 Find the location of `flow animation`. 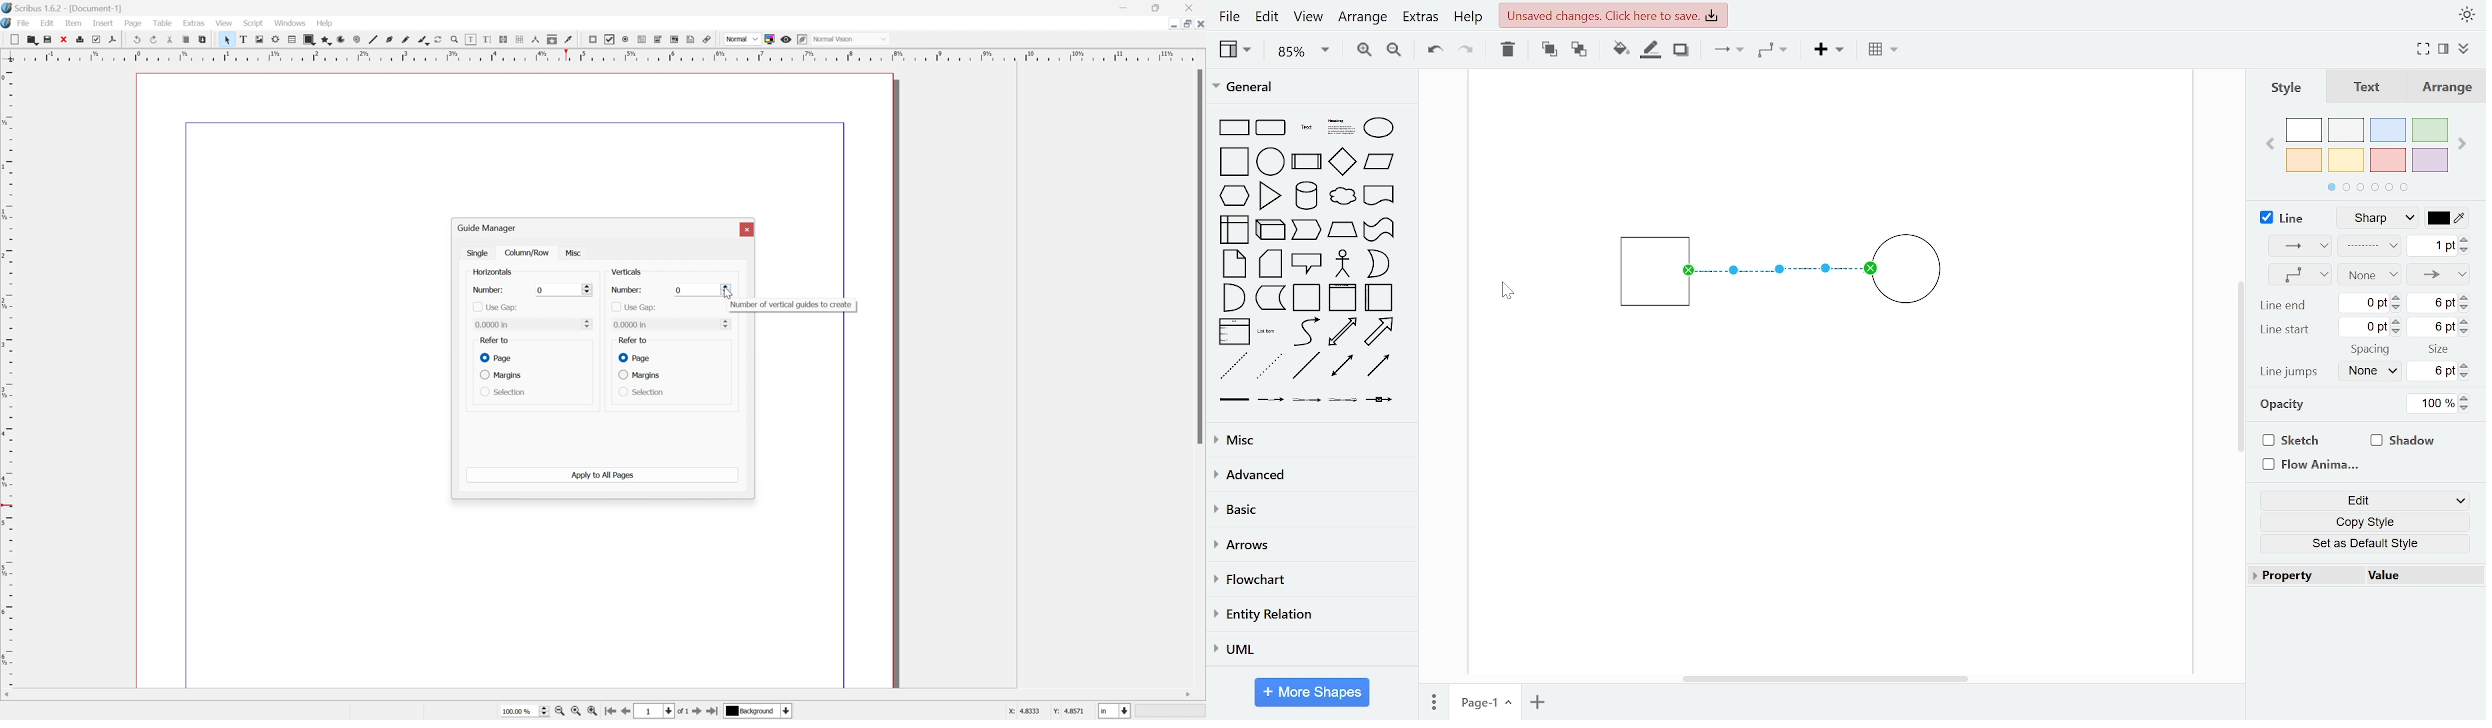

flow animation is located at coordinates (2308, 465).